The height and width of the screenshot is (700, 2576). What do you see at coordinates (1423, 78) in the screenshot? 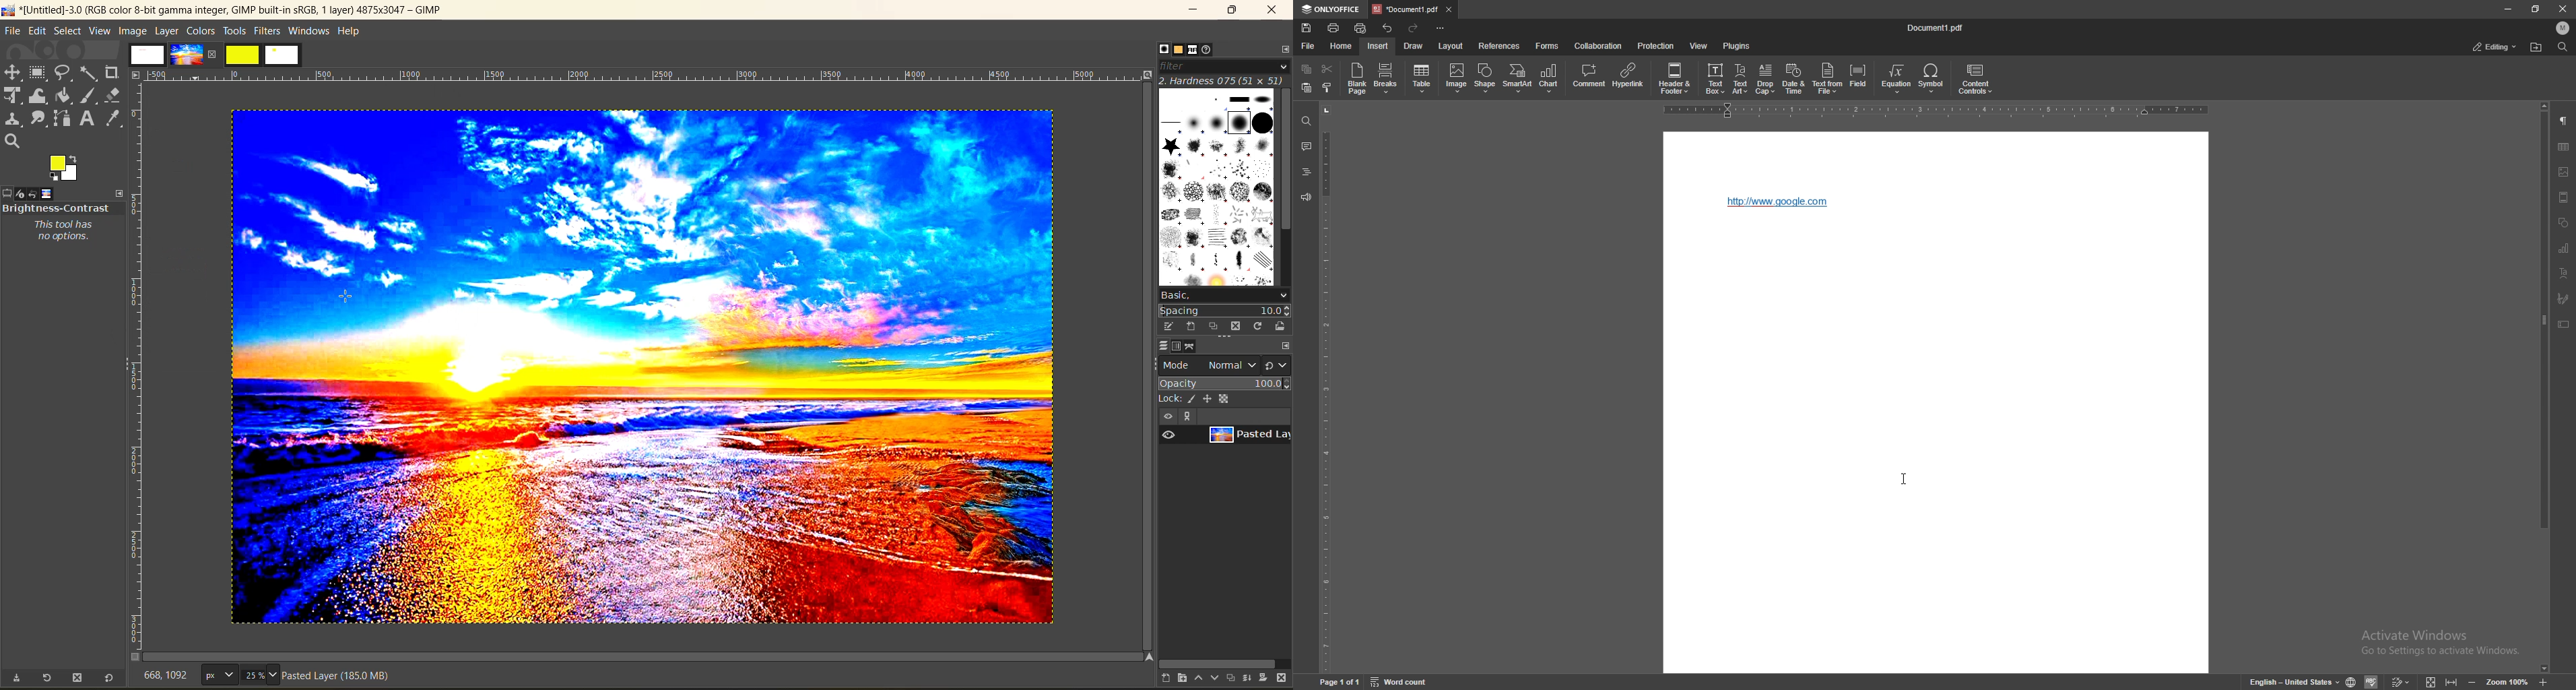
I see `table` at bounding box center [1423, 78].